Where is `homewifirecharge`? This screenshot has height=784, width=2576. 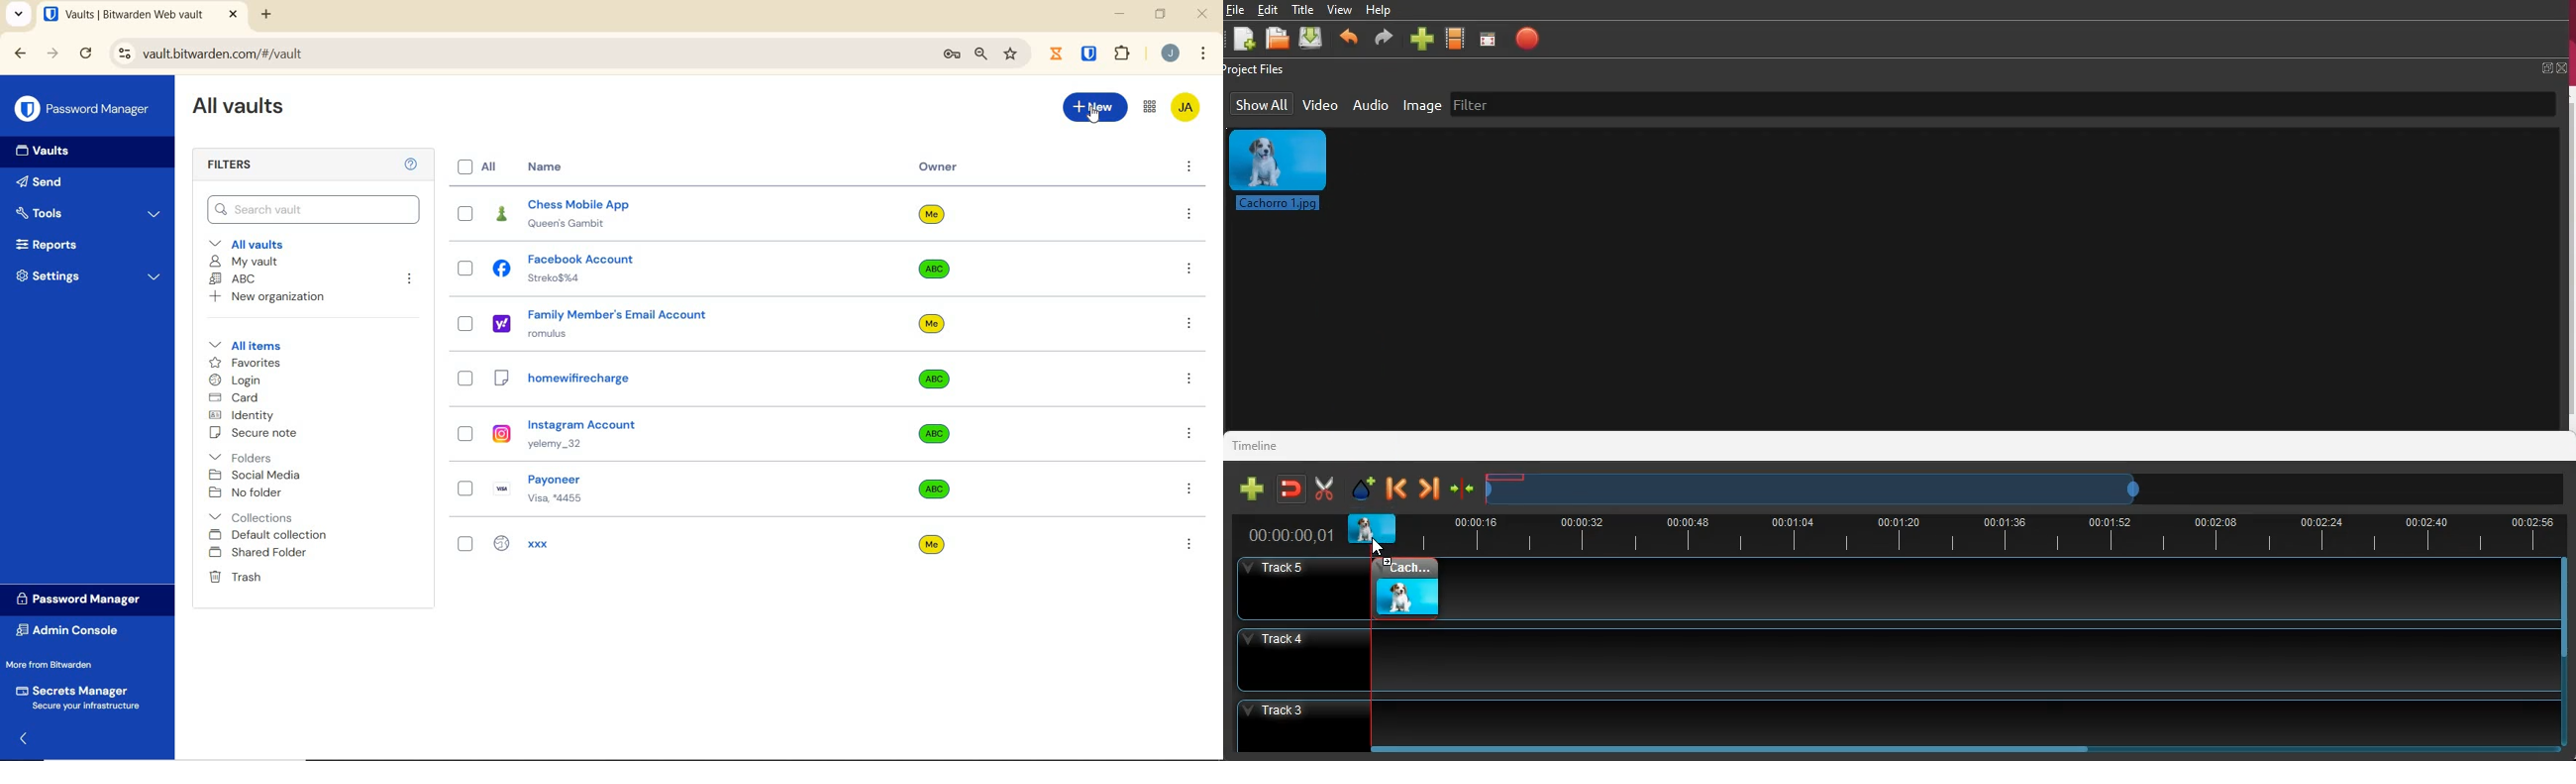 homewifirecharge is located at coordinates (605, 380).